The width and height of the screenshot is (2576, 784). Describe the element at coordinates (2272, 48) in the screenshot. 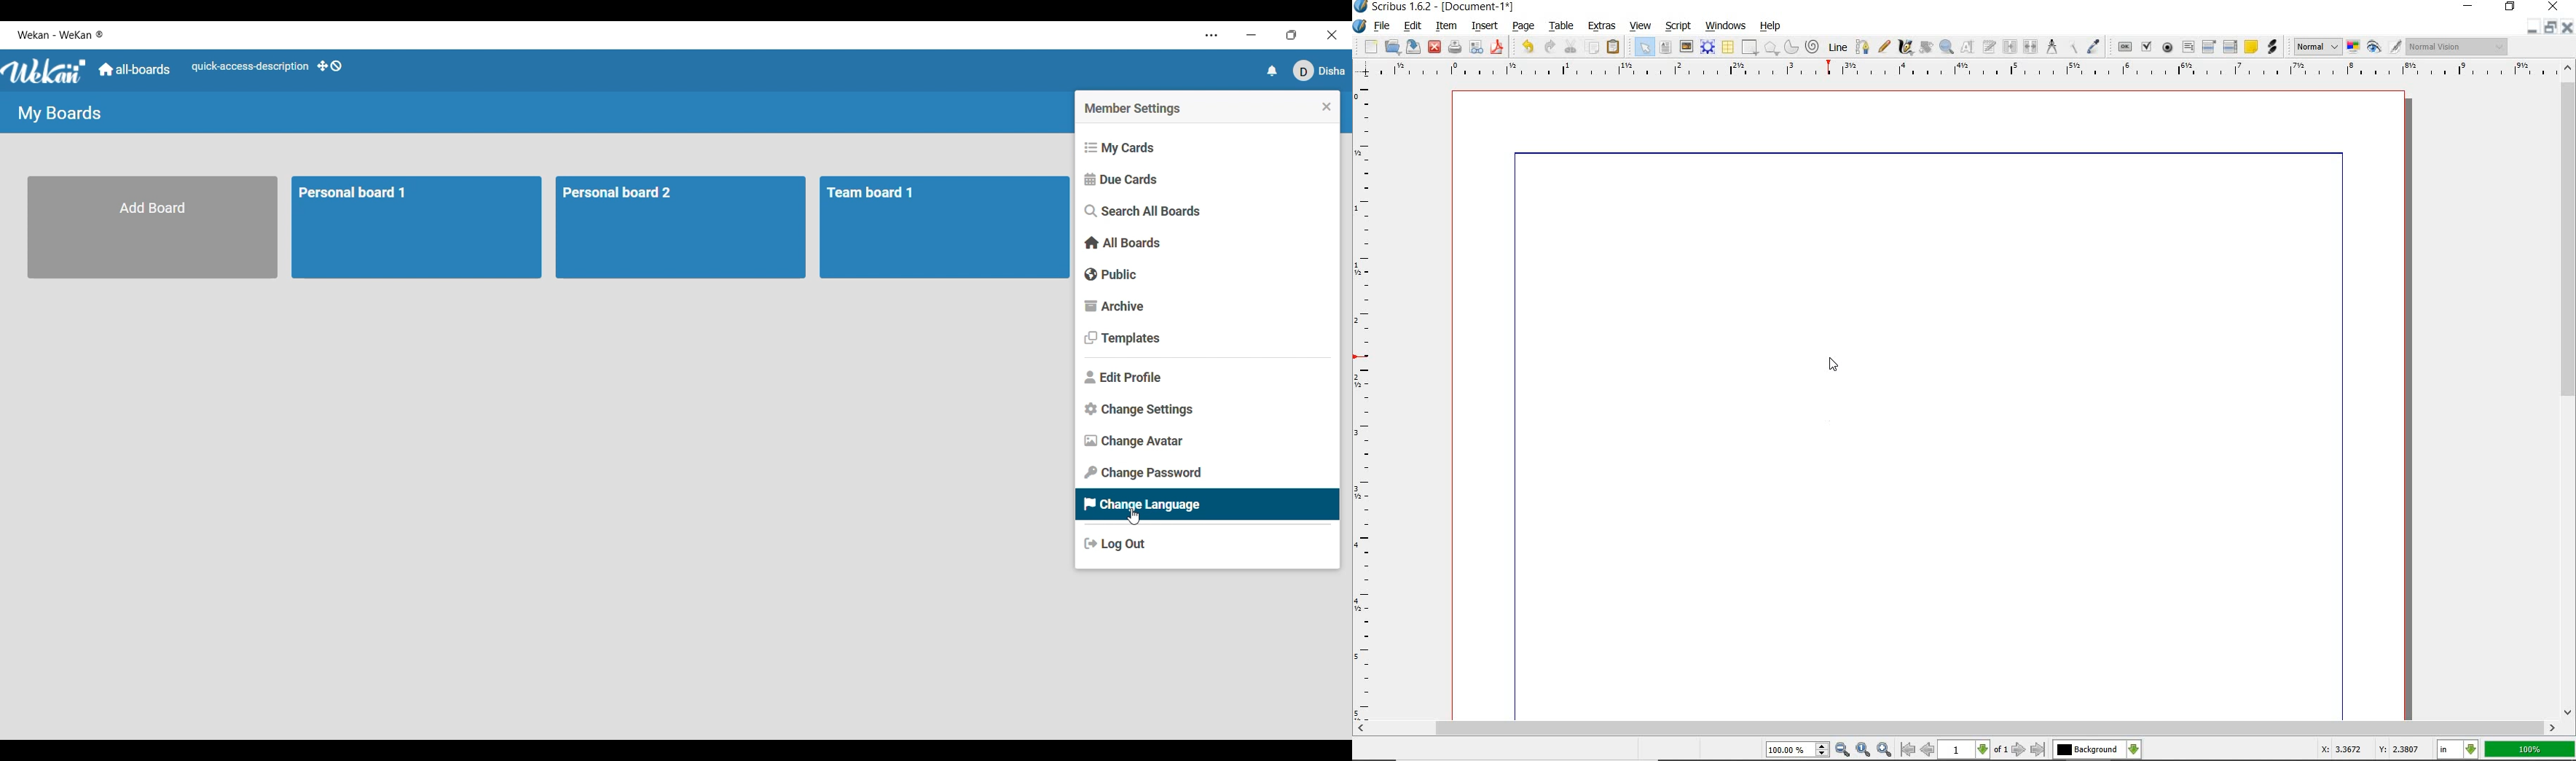

I see `link annotation` at that location.